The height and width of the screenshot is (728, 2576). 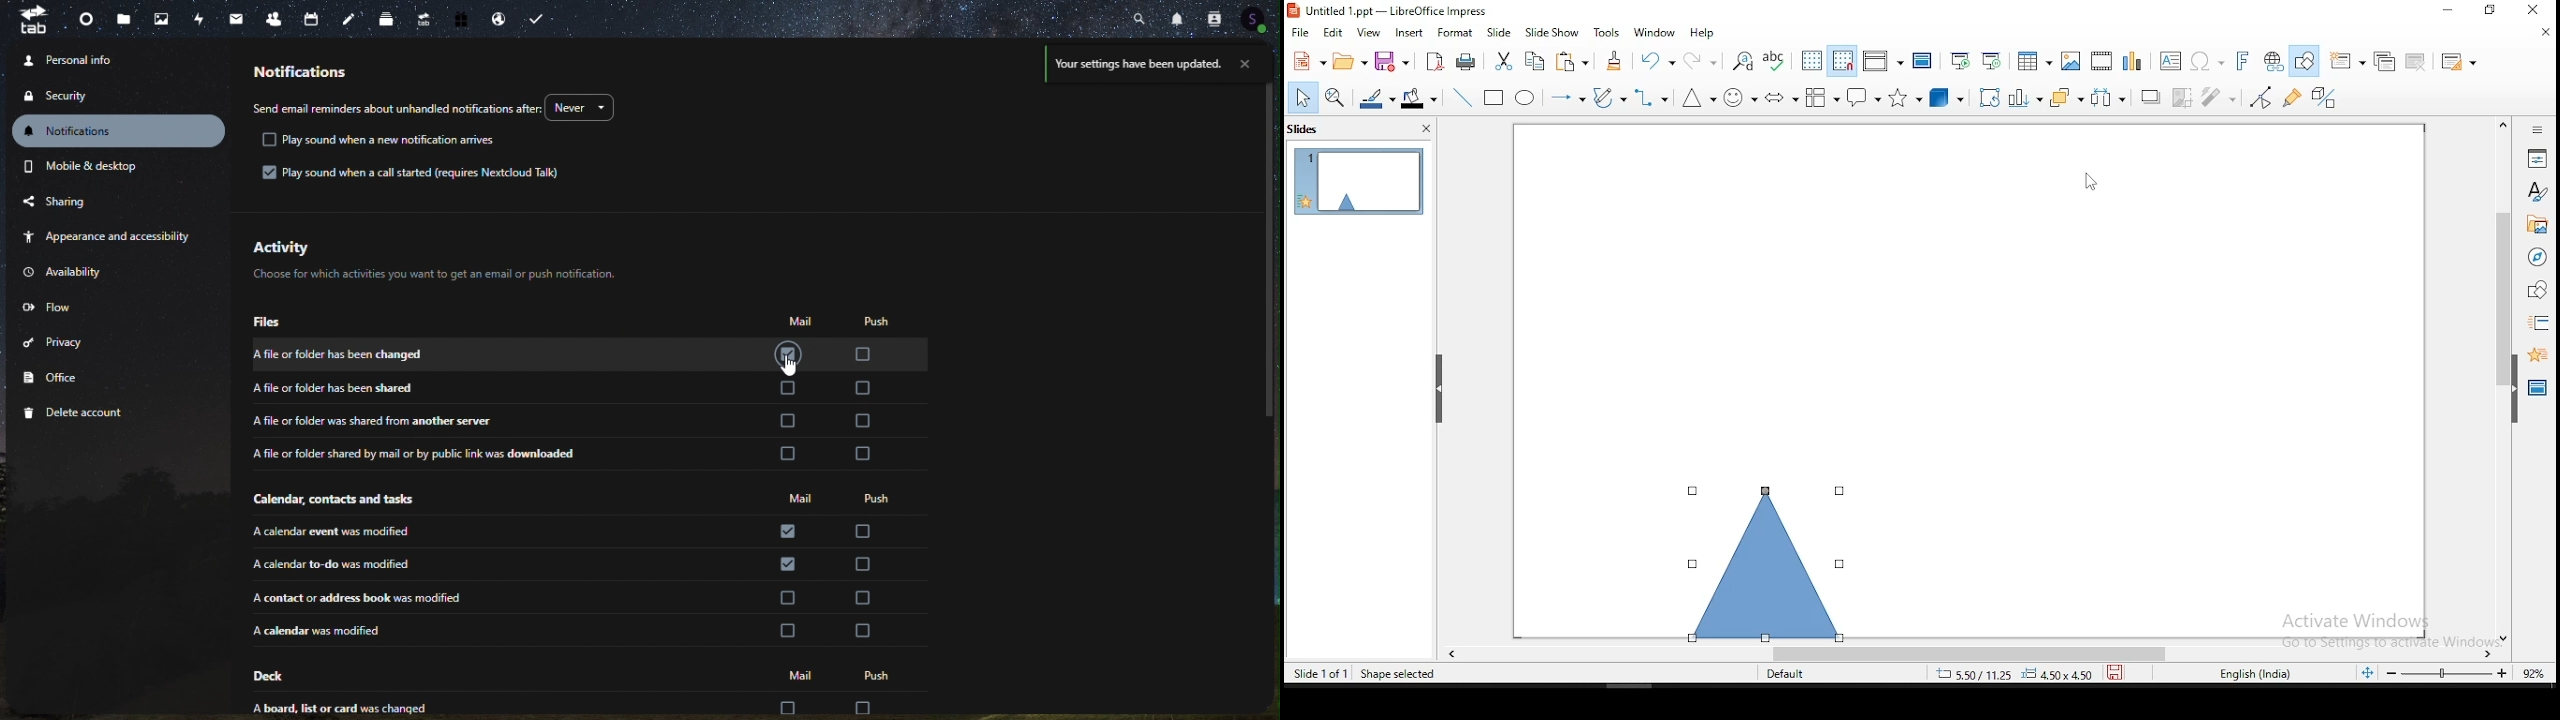 What do you see at coordinates (113, 237) in the screenshot?
I see `appearance and accessibility` at bounding box center [113, 237].